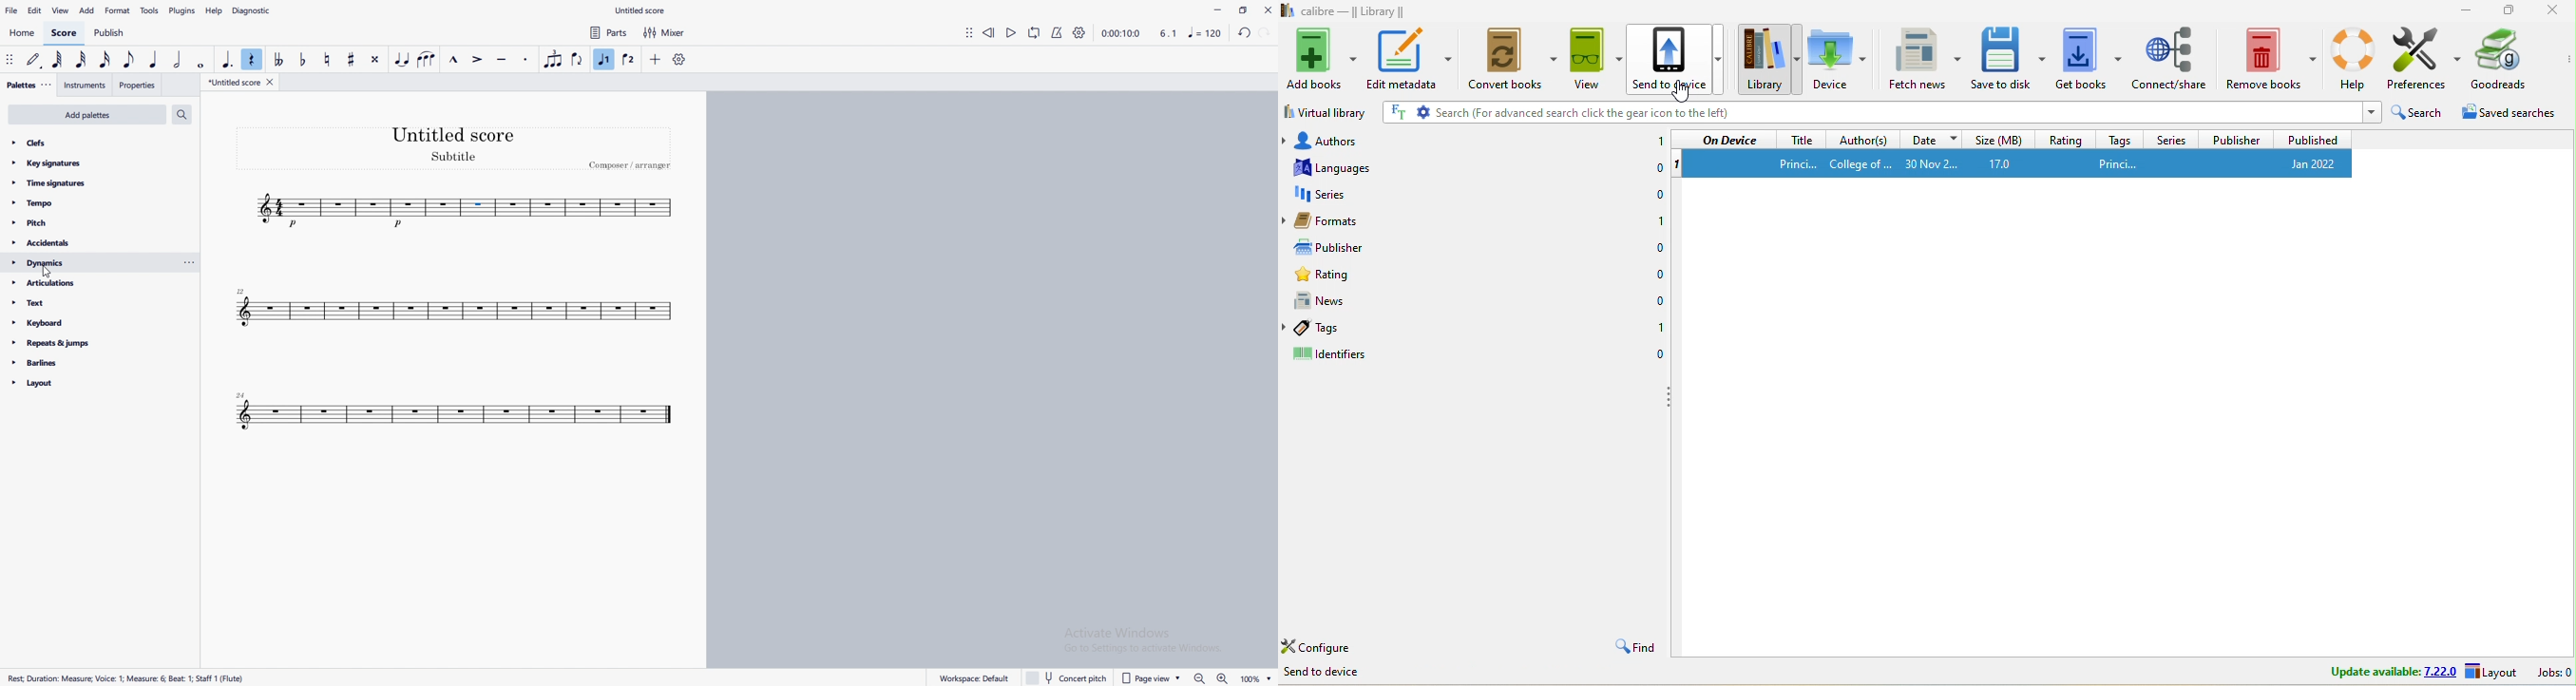 The image size is (2576, 700). I want to click on 0, so click(1648, 194).